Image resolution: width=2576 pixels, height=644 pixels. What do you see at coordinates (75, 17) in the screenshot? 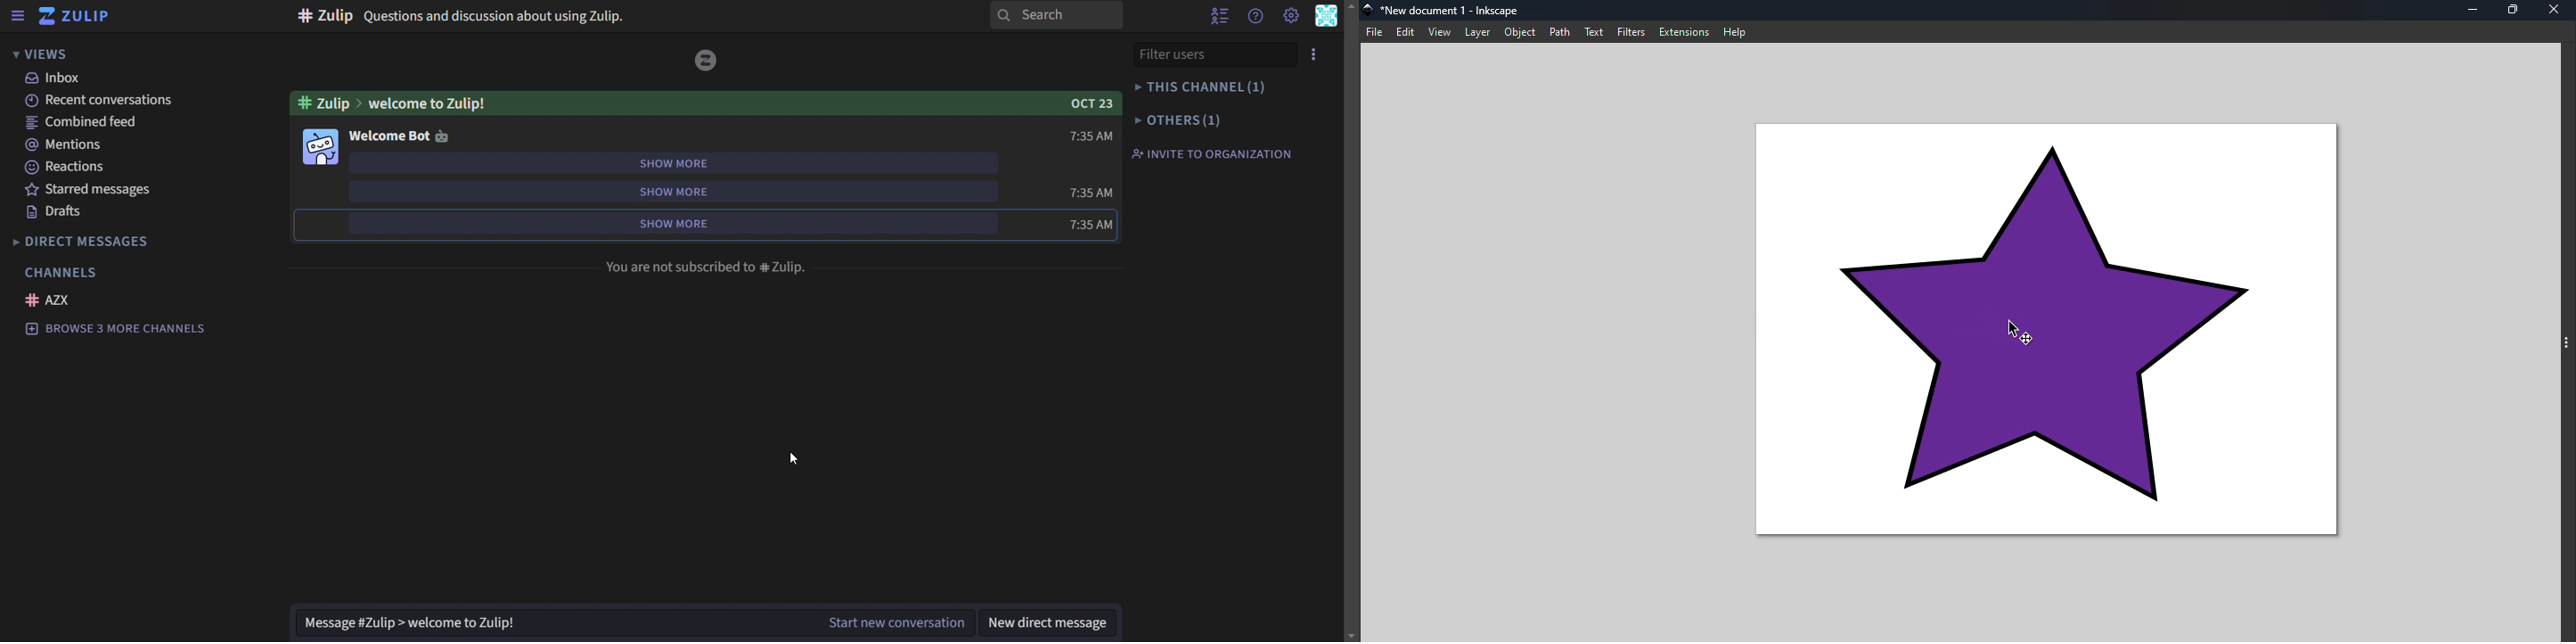
I see `zulip` at bounding box center [75, 17].